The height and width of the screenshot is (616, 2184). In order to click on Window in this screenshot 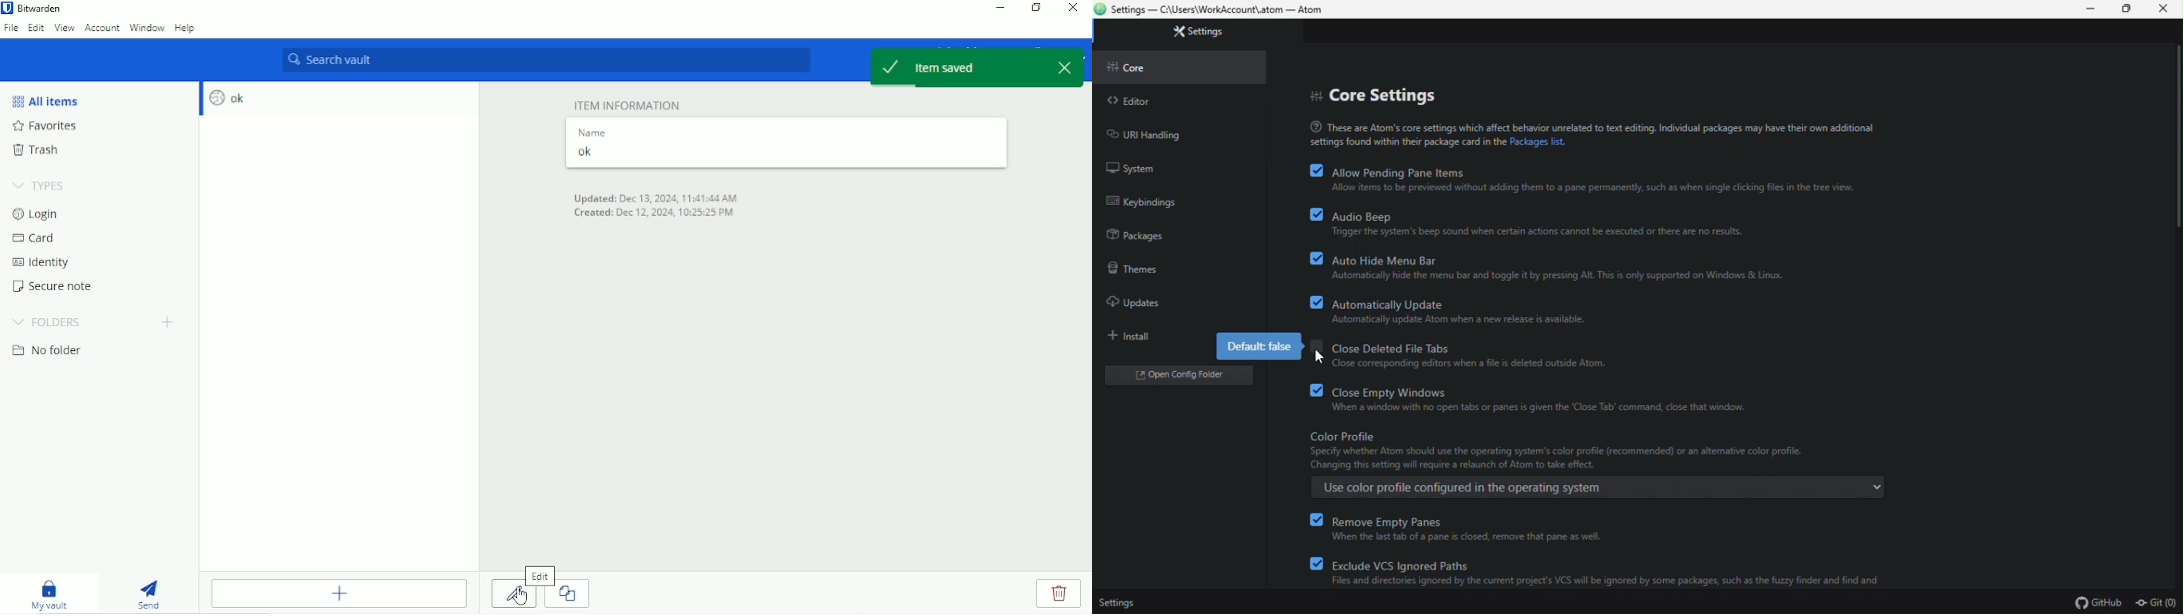, I will do `click(147, 28)`.